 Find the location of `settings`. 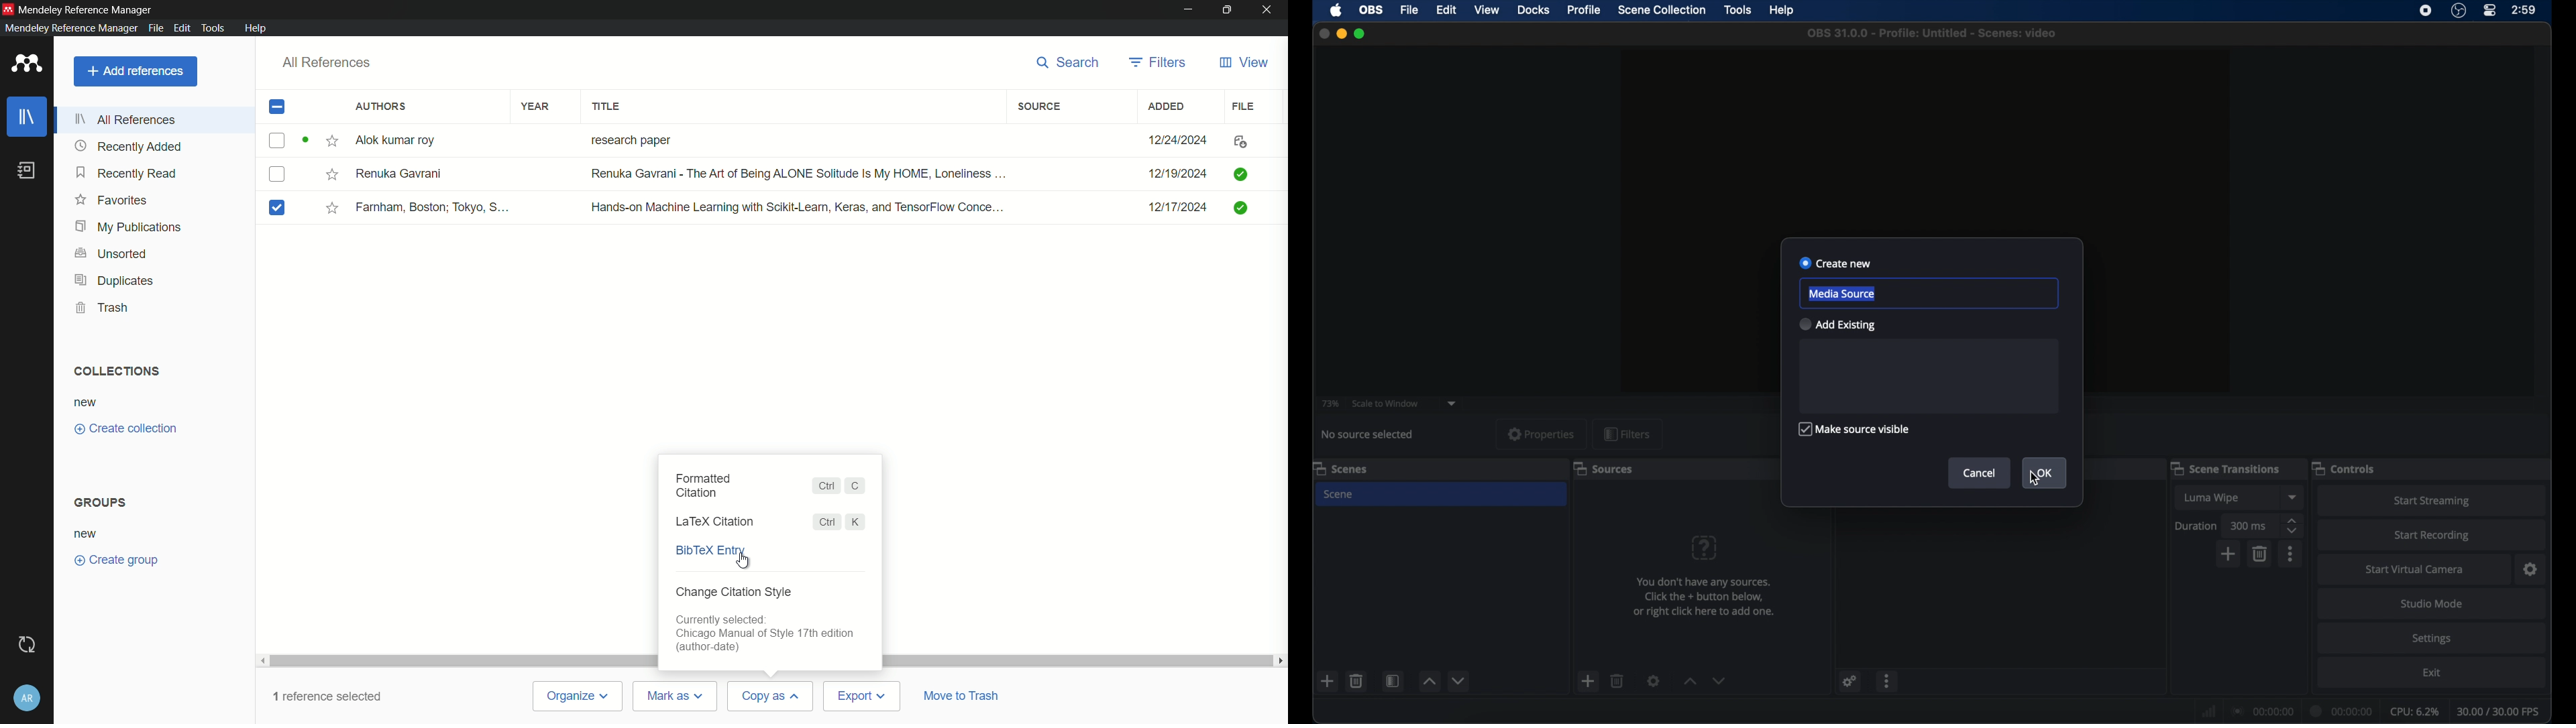

settings is located at coordinates (2432, 640).